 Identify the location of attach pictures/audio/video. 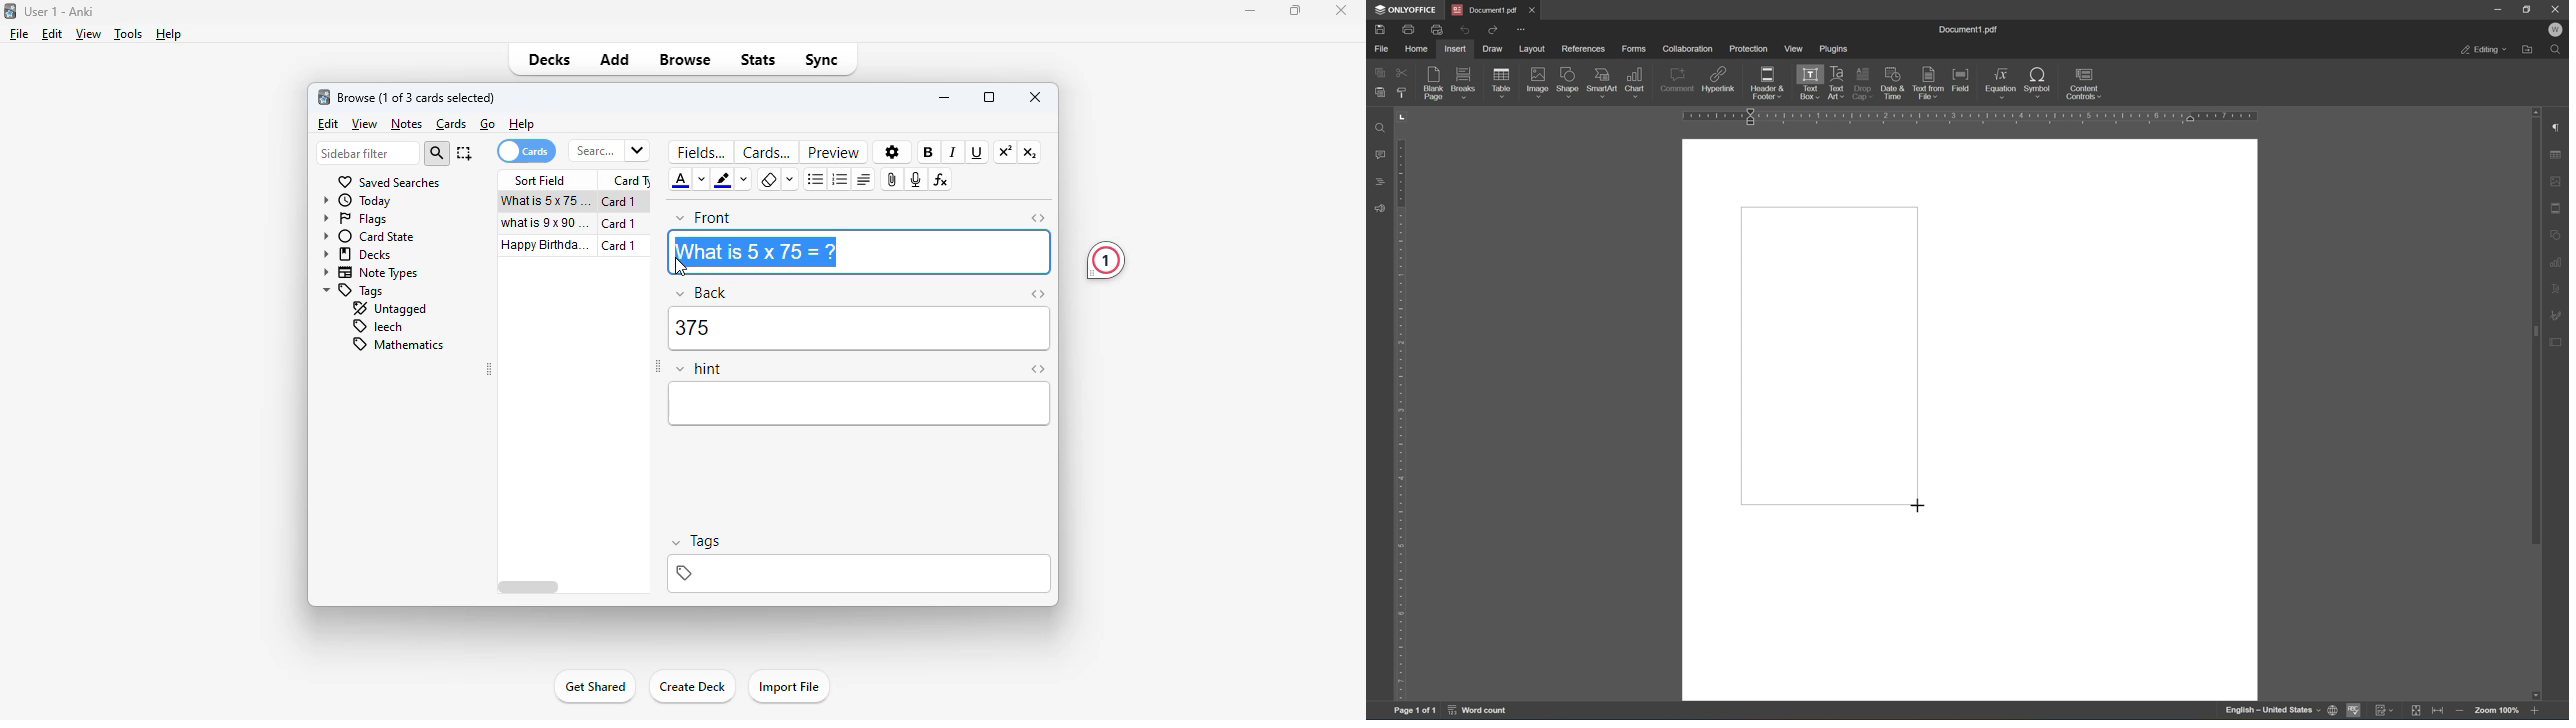
(894, 180).